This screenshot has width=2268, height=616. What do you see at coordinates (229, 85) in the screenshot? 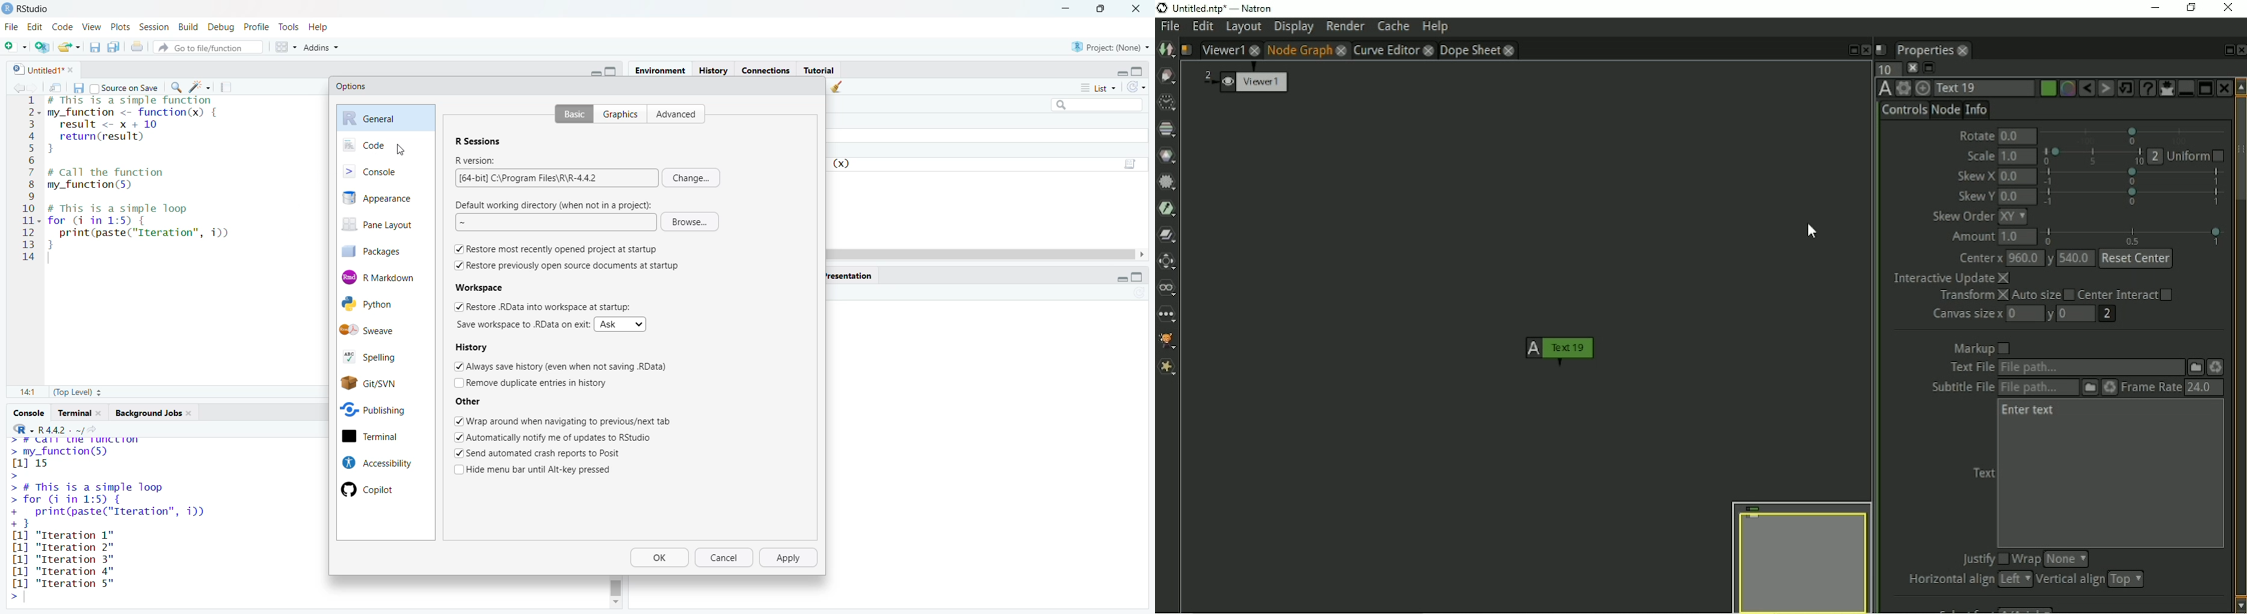
I see `compile report` at bounding box center [229, 85].